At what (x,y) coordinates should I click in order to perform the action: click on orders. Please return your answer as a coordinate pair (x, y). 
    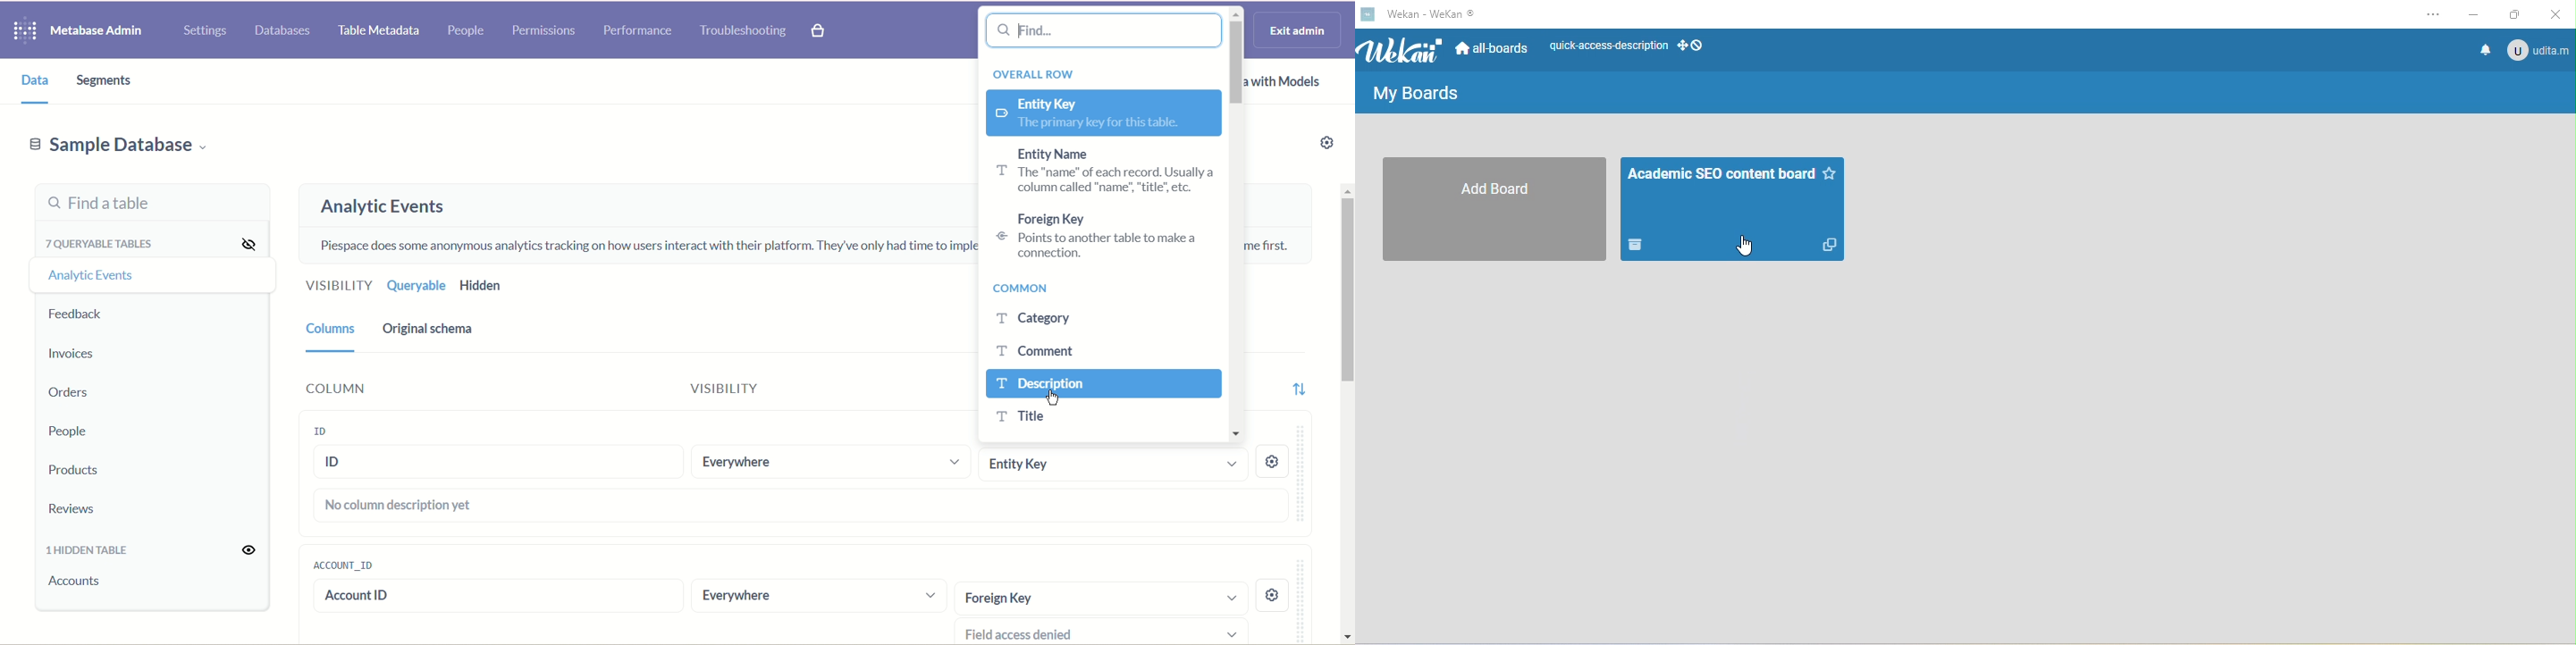
    Looking at the image, I should click on (66, 394).